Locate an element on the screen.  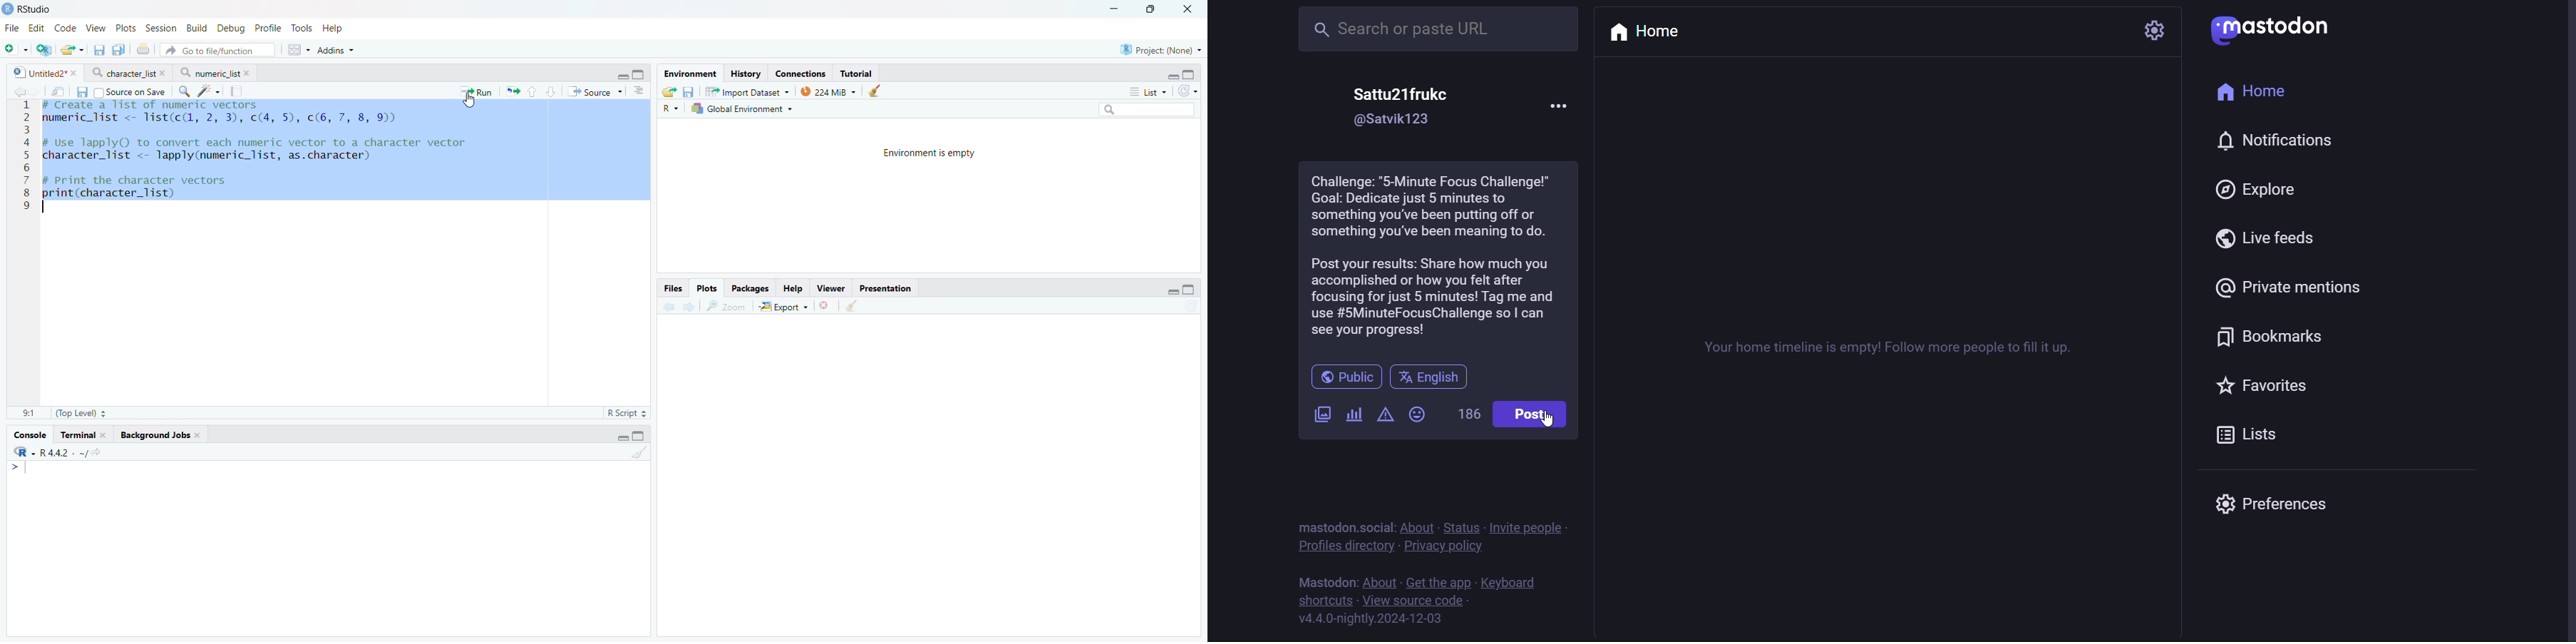
Line numbers is located at coordinates (23, 155).